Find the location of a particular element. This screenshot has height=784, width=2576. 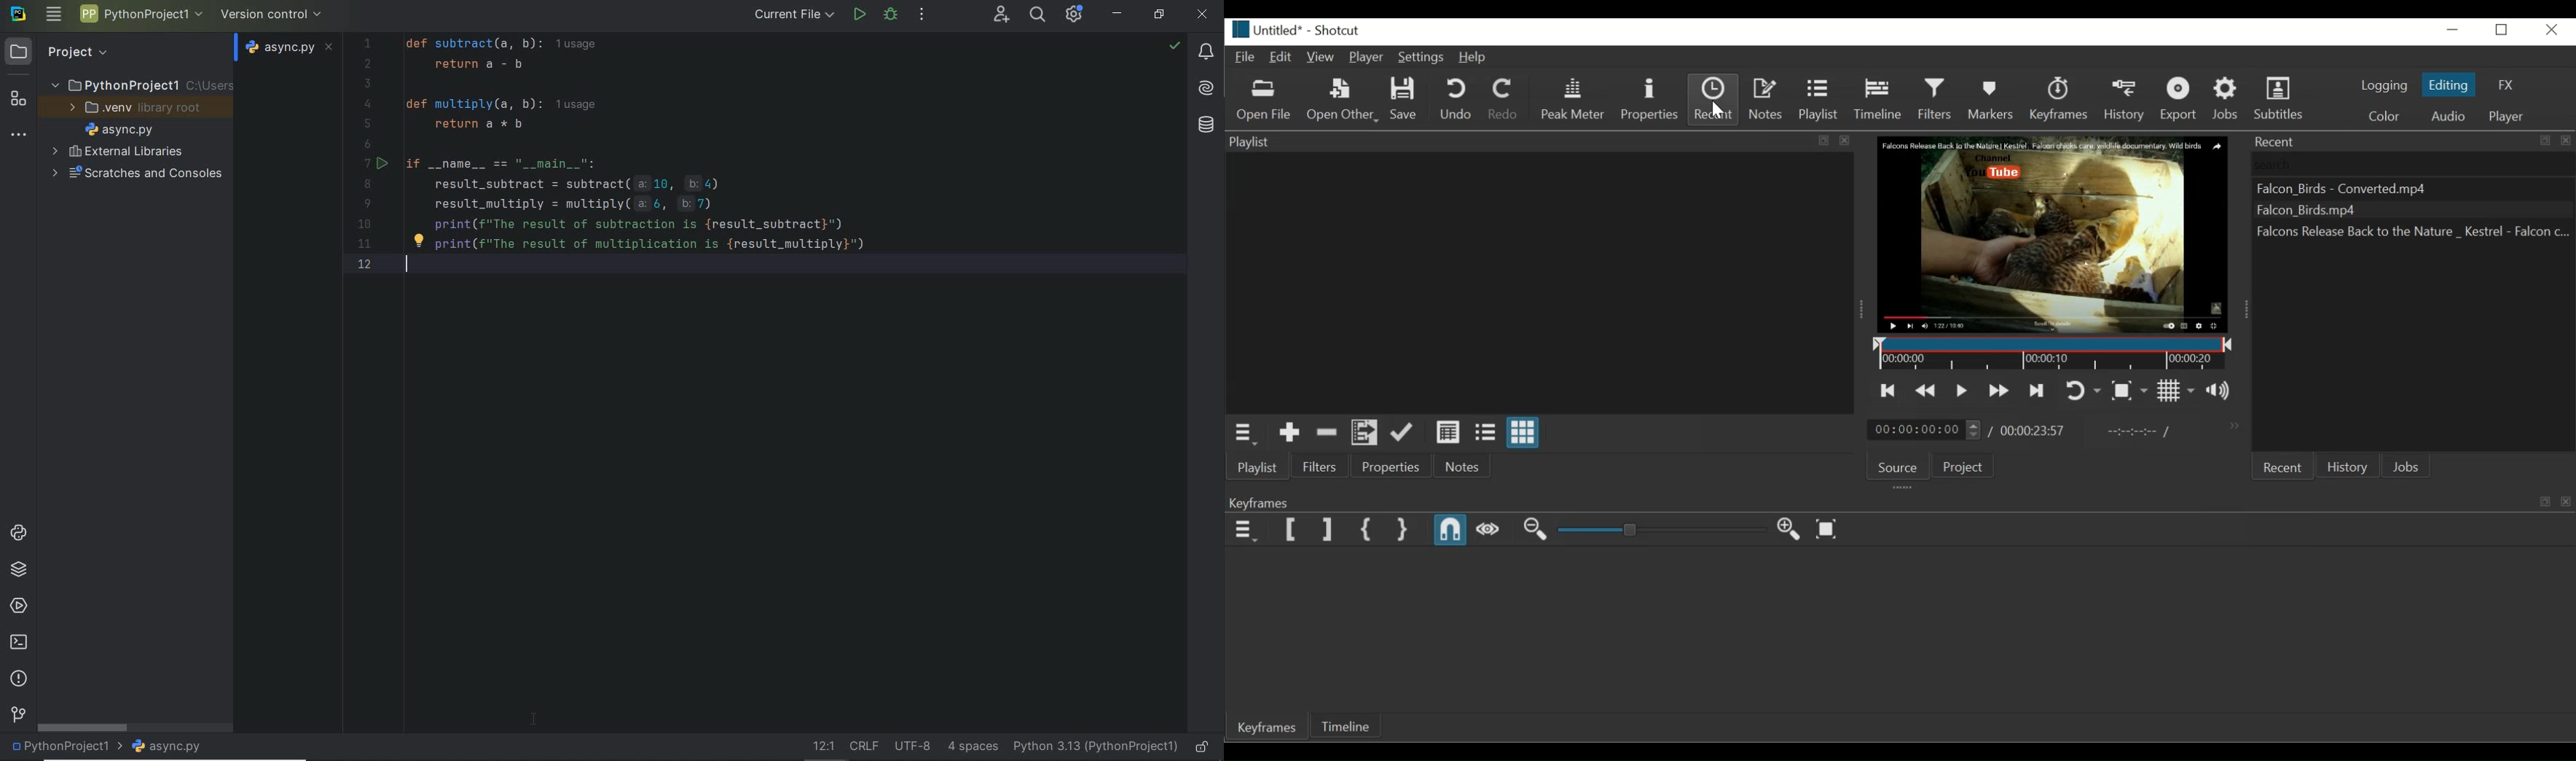

View as files is located at coordinates (1484, 431).